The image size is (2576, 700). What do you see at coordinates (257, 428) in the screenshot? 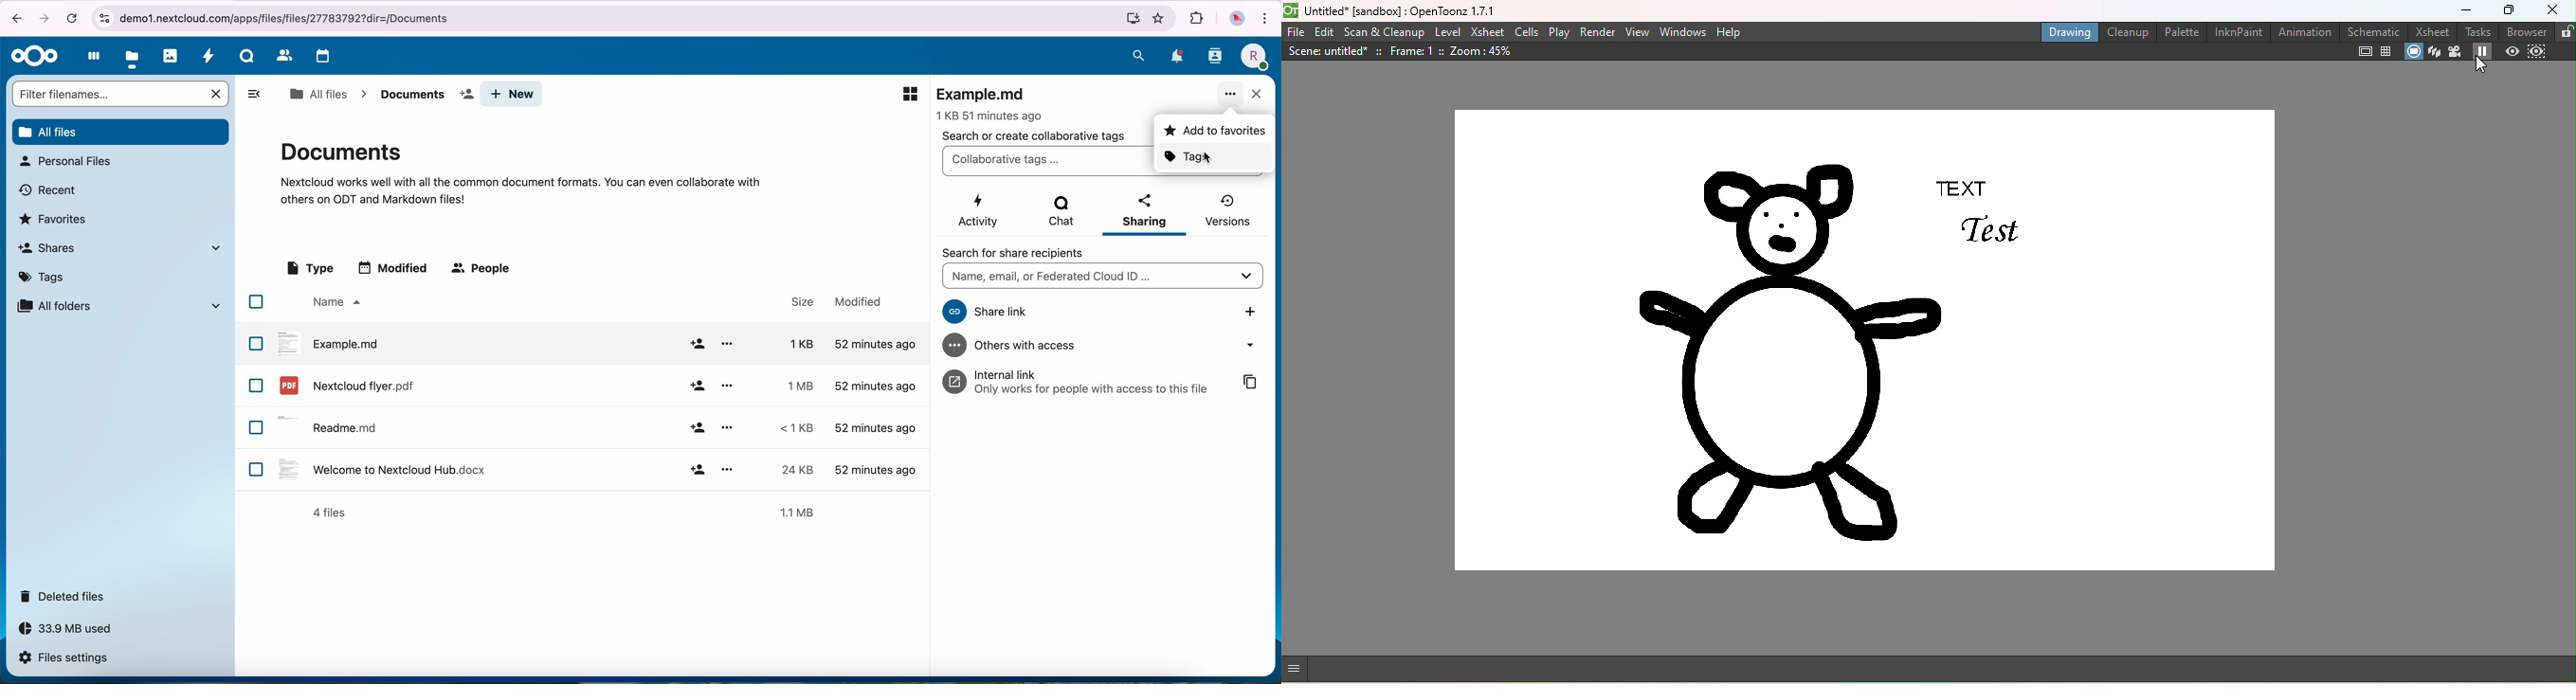
I see `checkbox` at bounding box center [257, 428].